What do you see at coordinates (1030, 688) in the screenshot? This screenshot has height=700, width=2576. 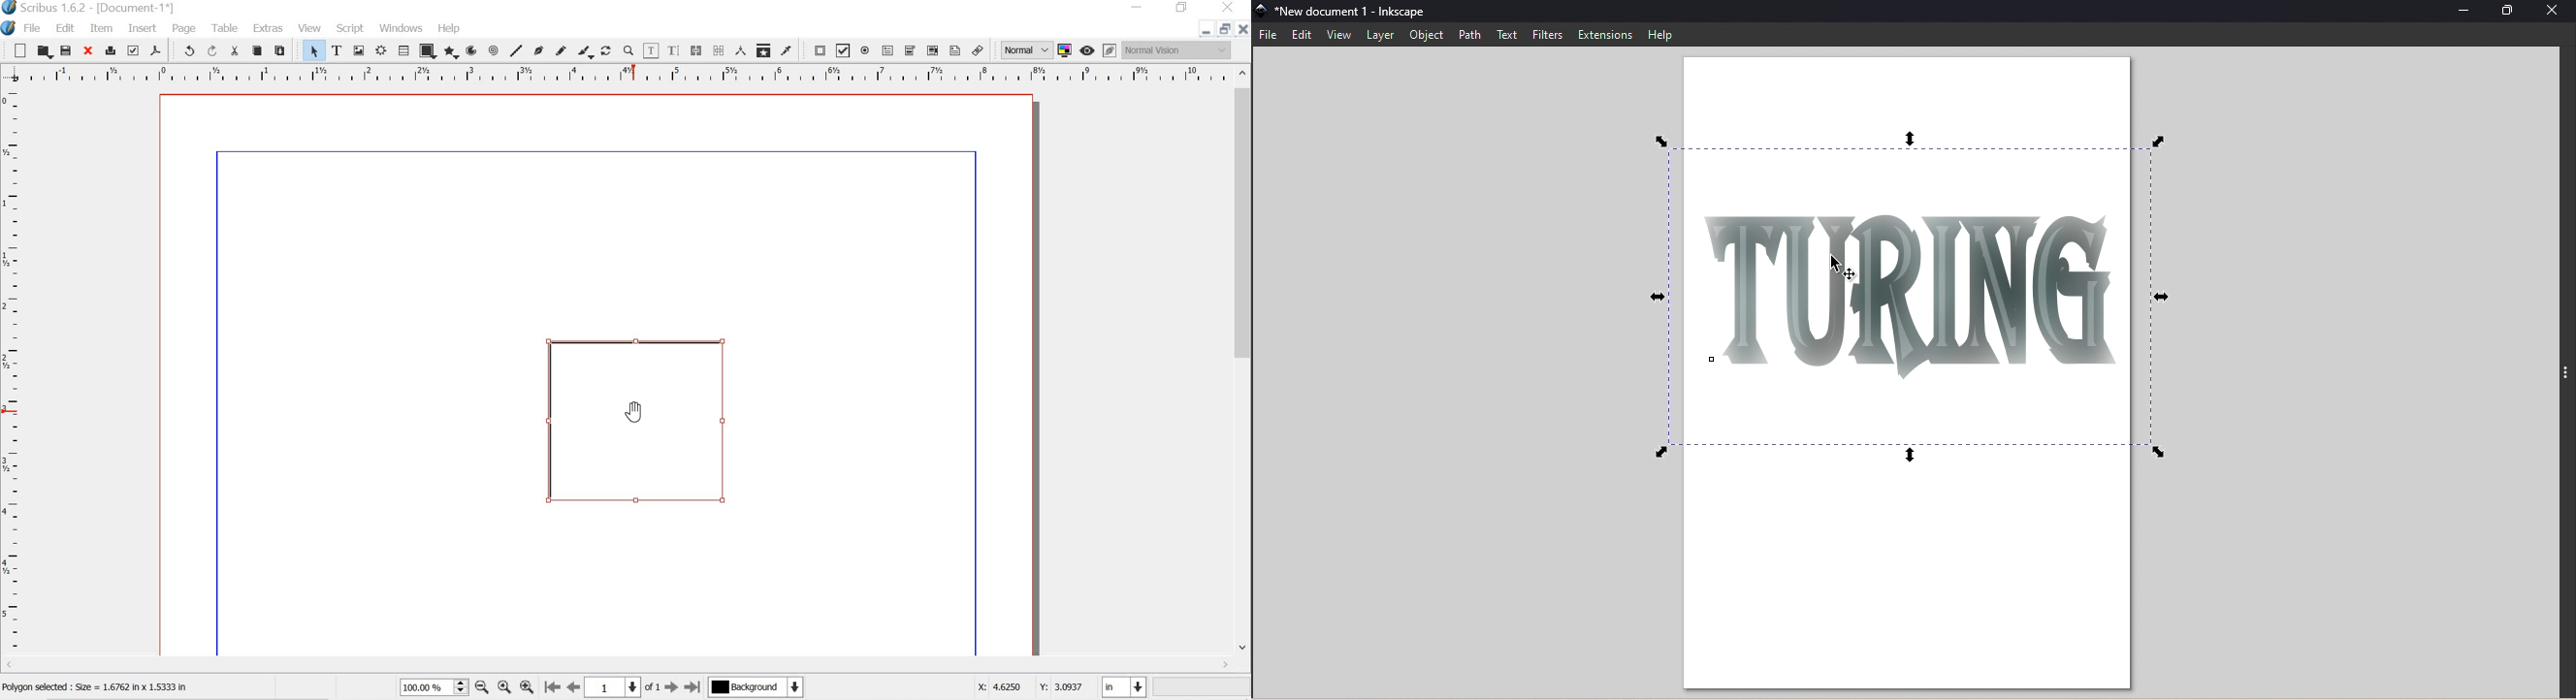 I see `X: 4.6250 Y: 3.0937` at bounding box center [1030, 688].